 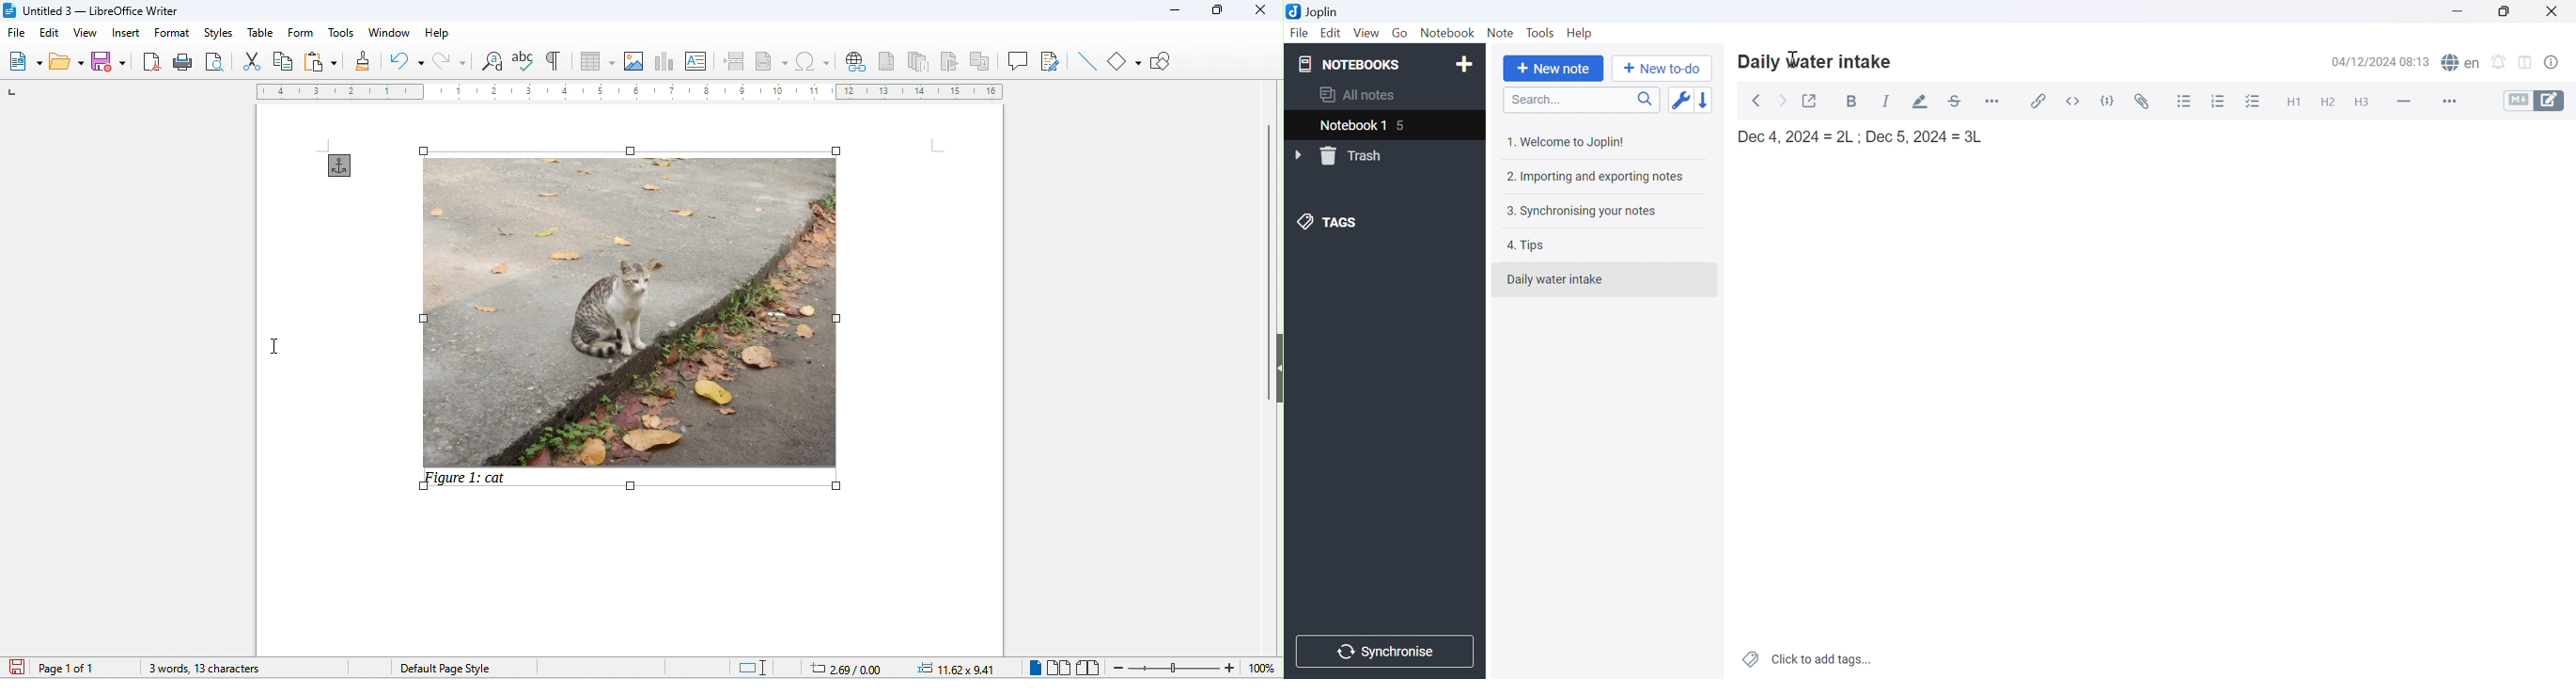 What do you see at coordinates (172, 33) in the screenshot?
I see `format` at bounding box center [172, 33].